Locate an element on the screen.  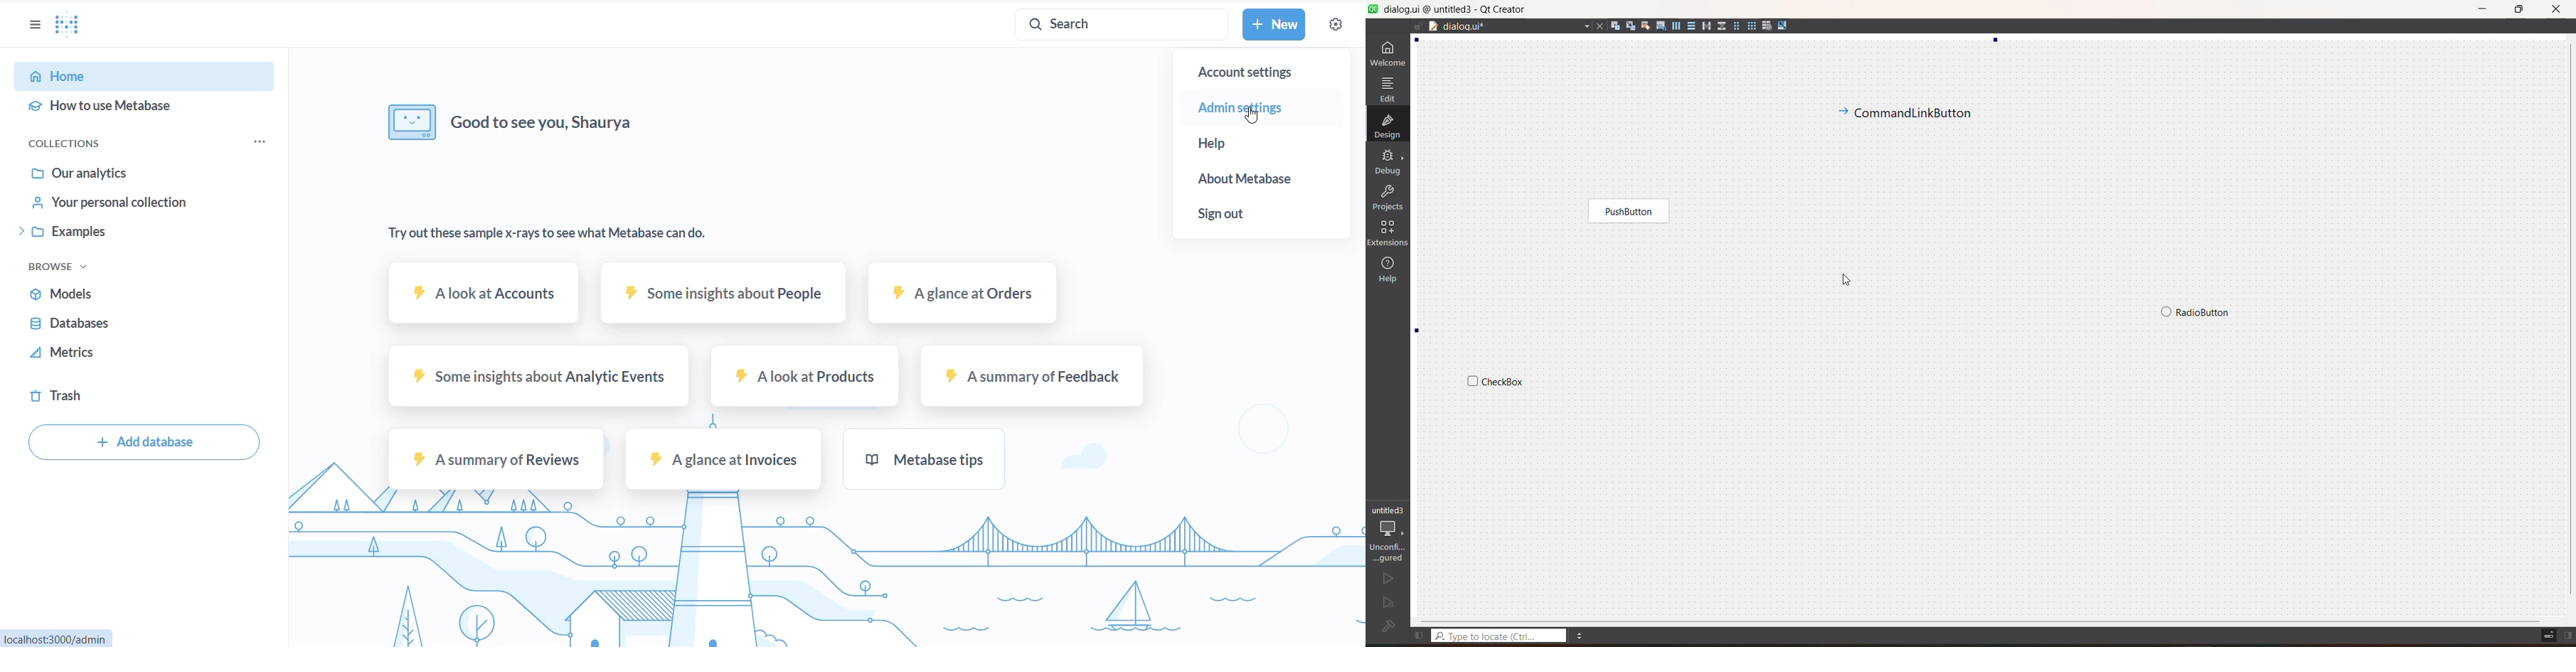
type to locate is located at coordinates (1501, 634).